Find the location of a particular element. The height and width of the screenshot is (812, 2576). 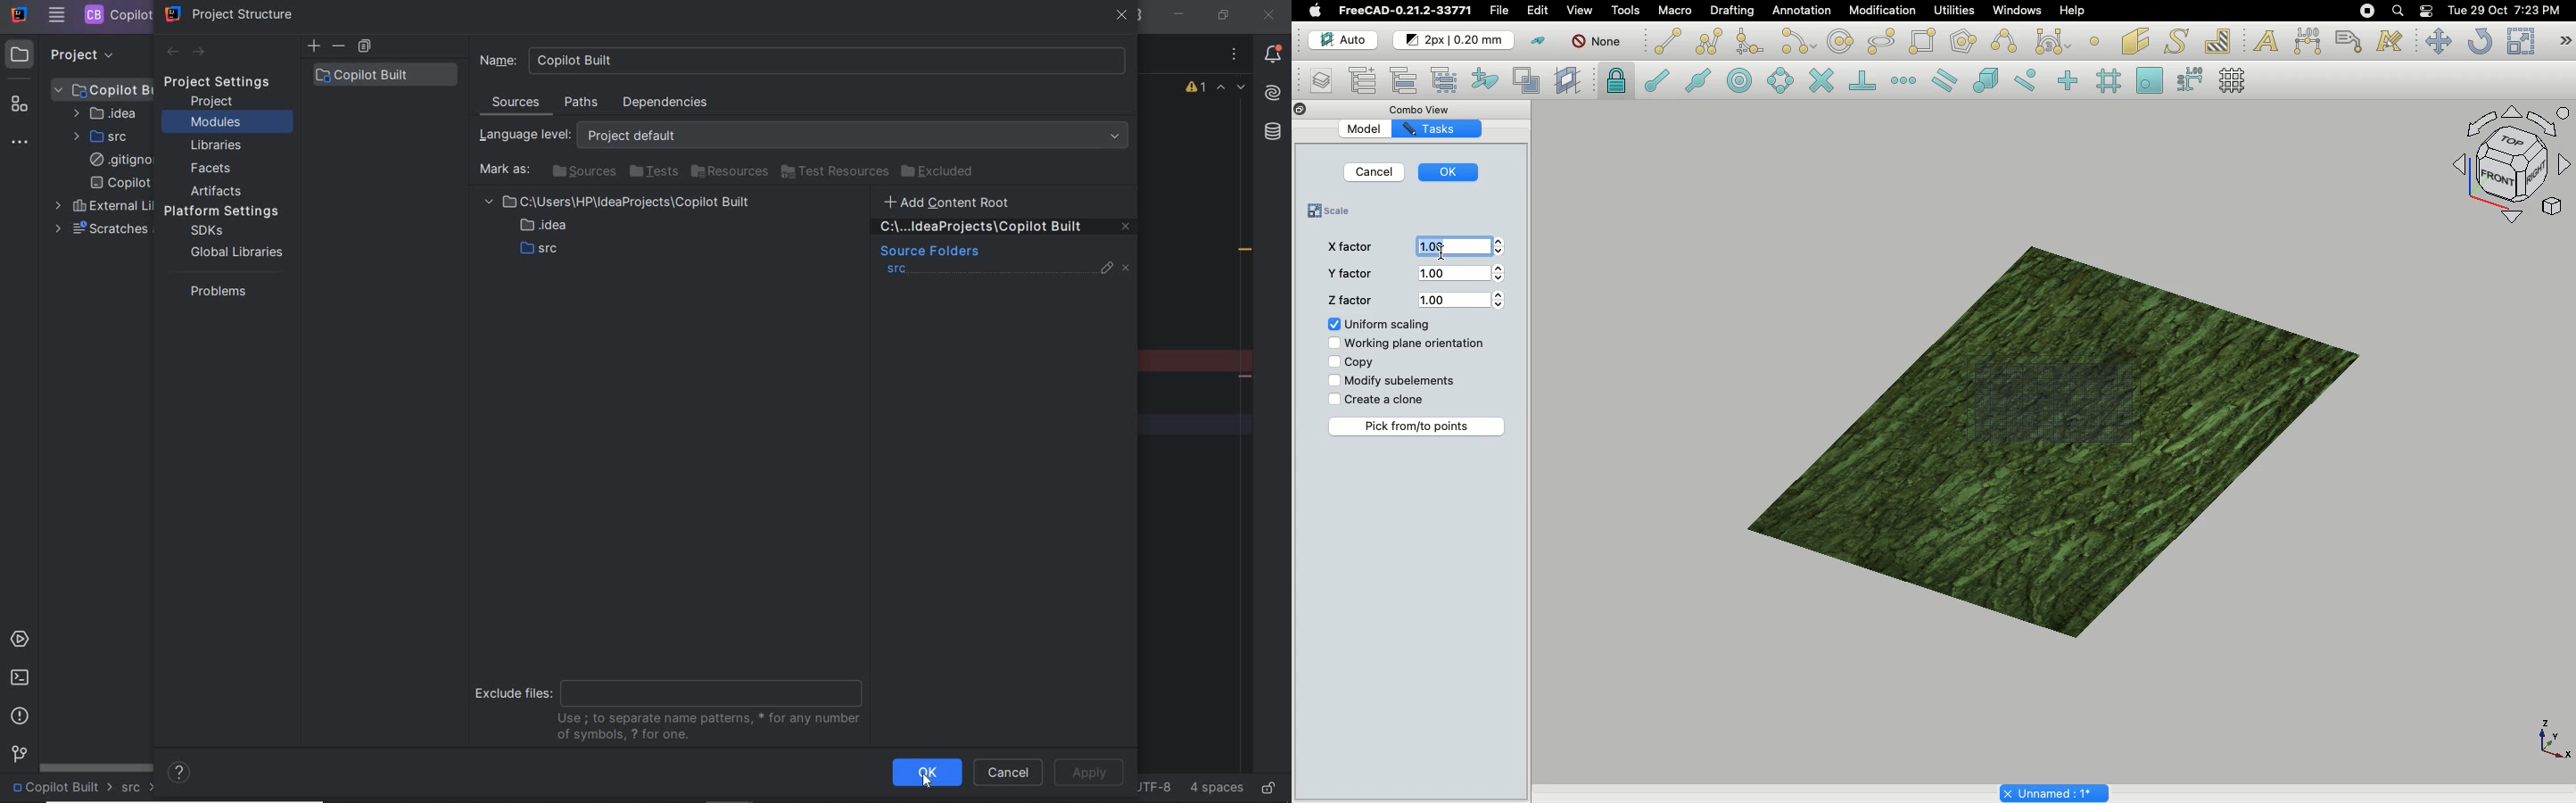

Windows is located at coordinates (2015, 11).